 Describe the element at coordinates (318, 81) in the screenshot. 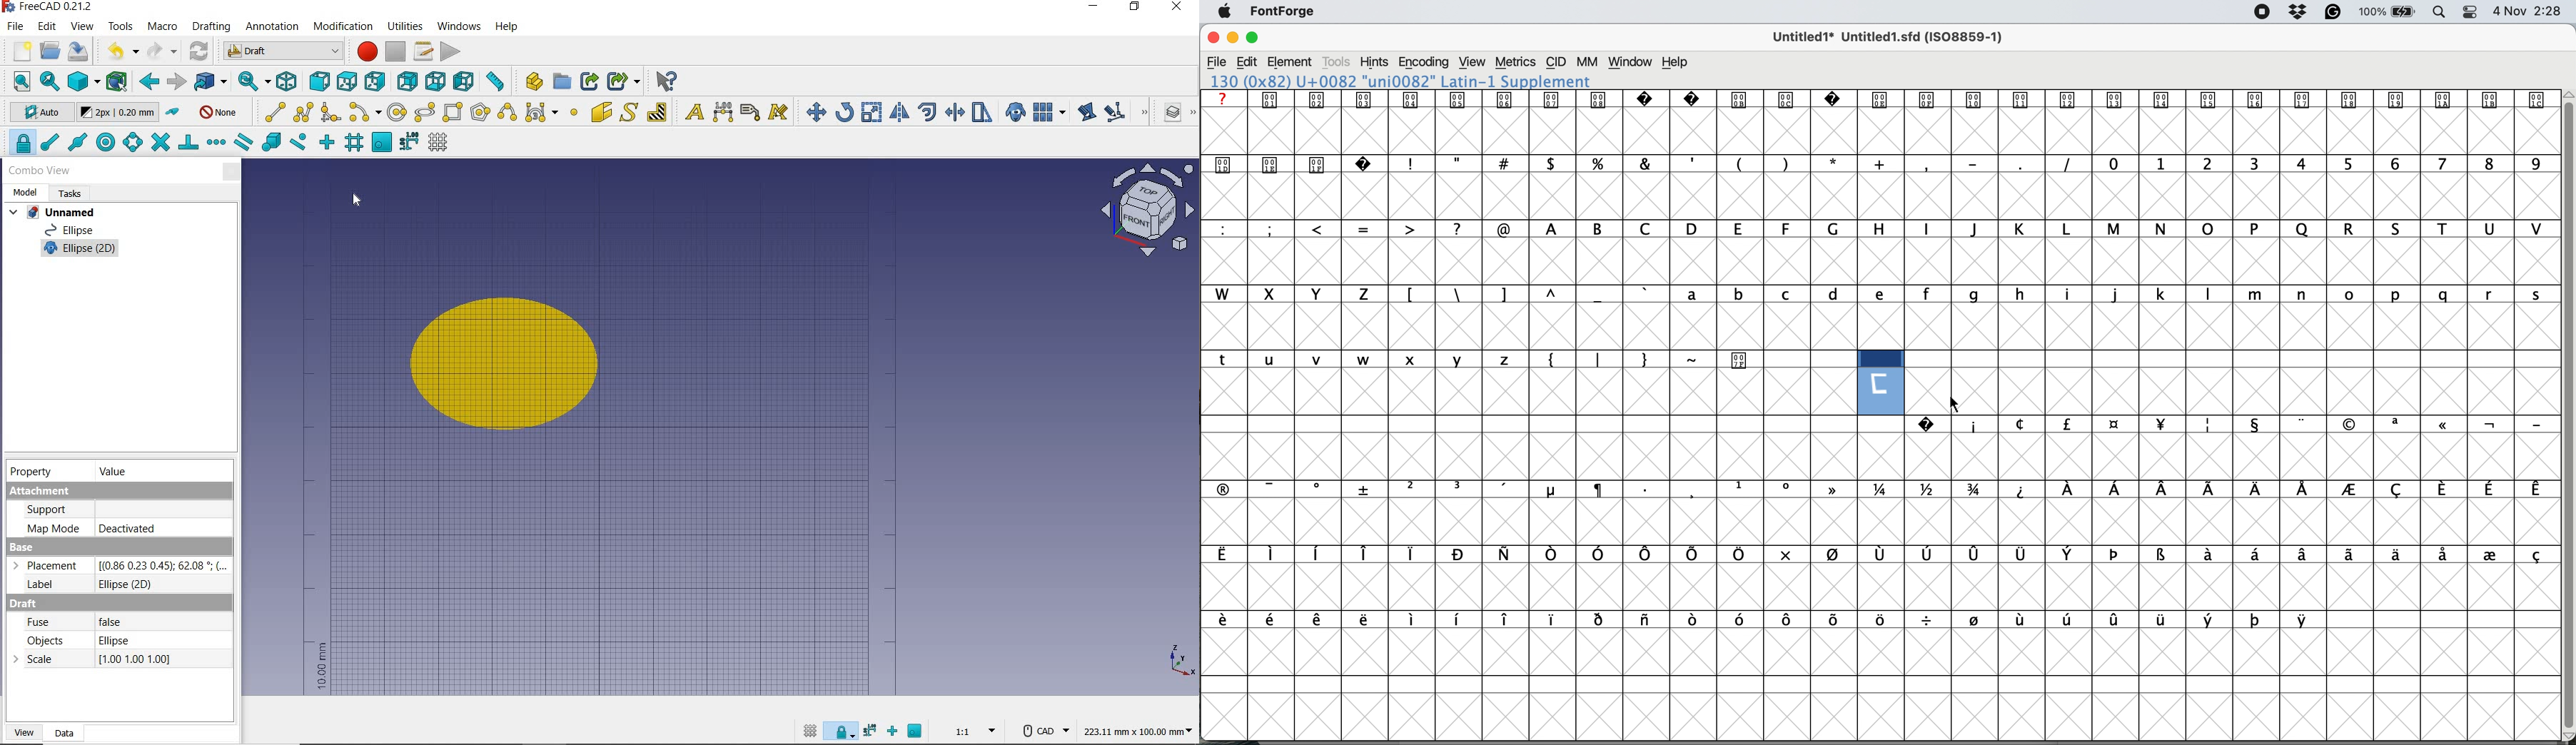

I see `front` at that location.